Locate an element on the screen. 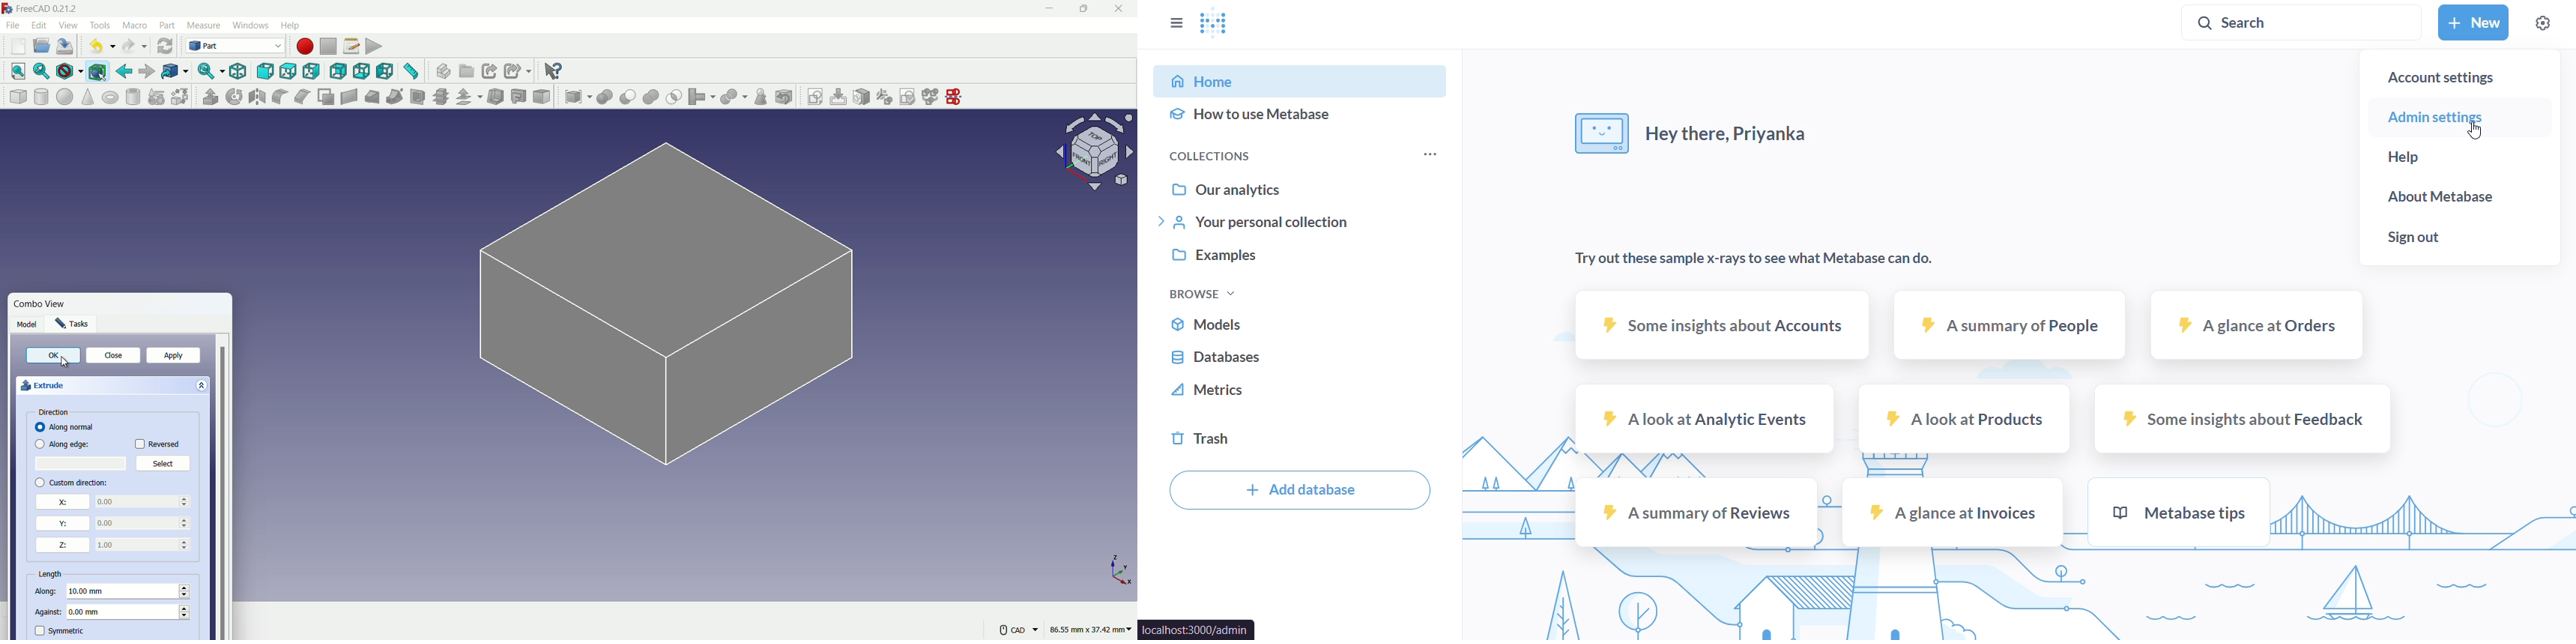 The height and width of the screenshot is (644, 2576). length properties is located at coordinates (56, 574).